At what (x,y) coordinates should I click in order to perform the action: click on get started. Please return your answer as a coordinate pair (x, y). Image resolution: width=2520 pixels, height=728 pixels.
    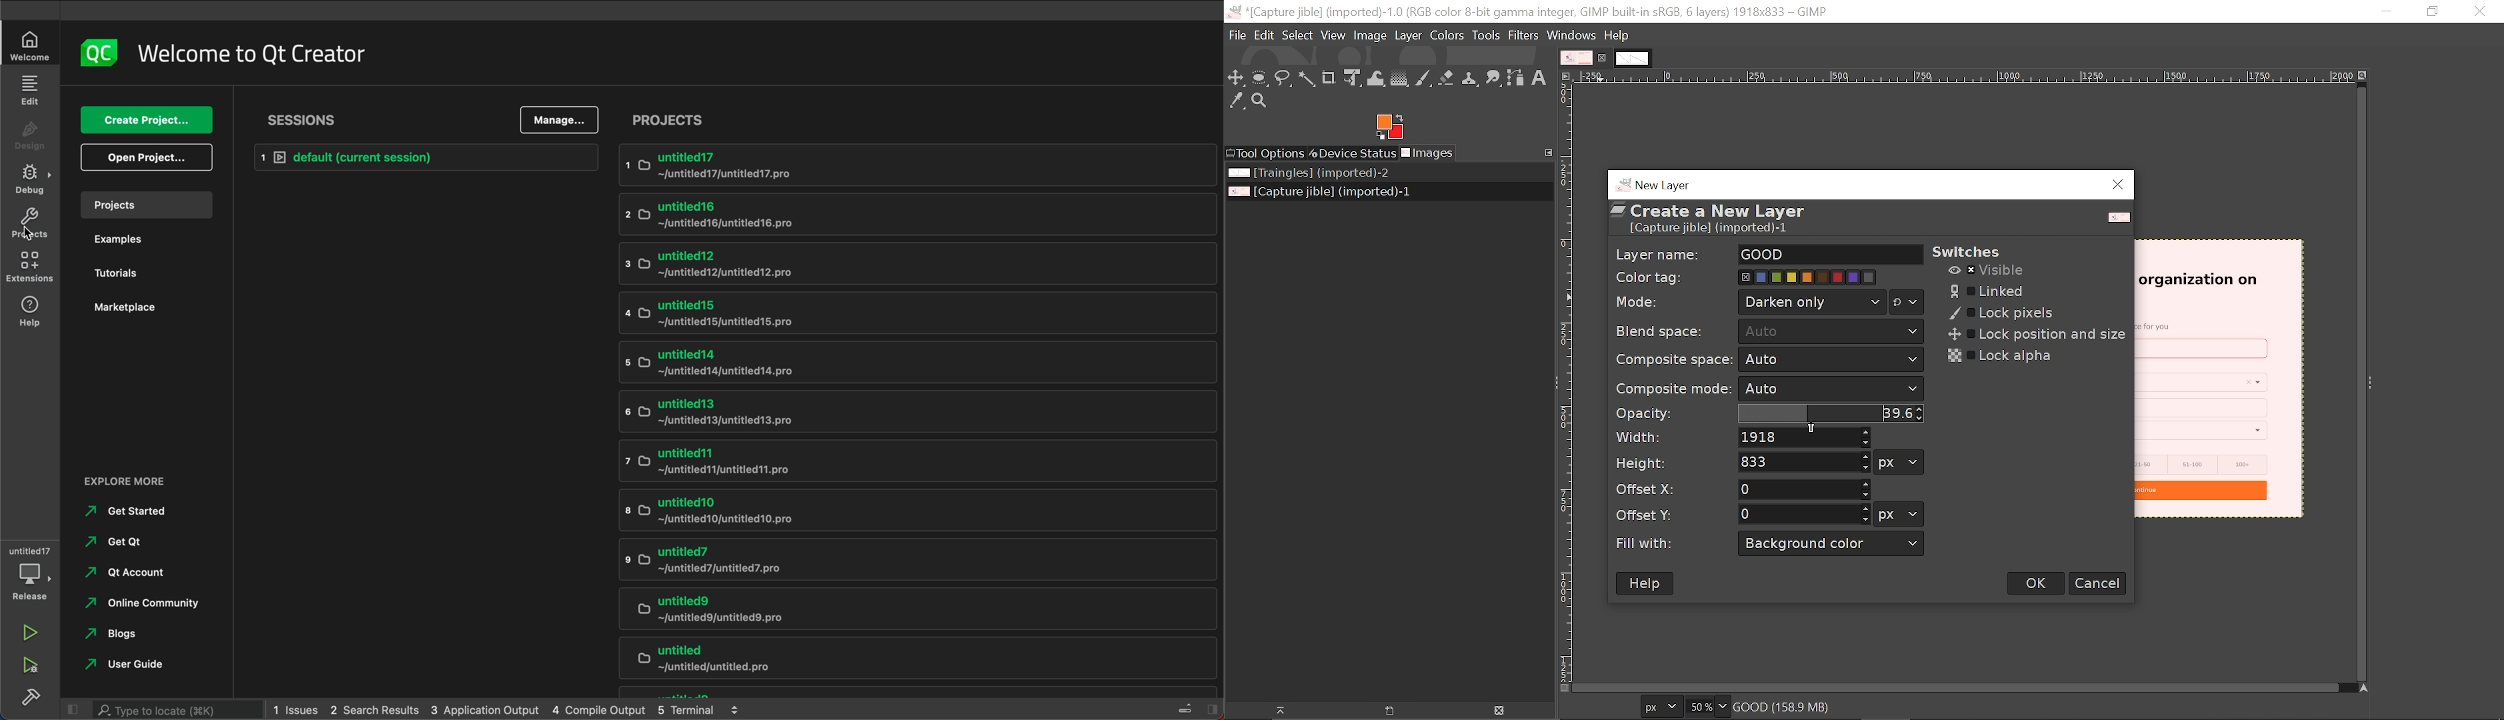
    Looking at the image, I should click on (131, 512).